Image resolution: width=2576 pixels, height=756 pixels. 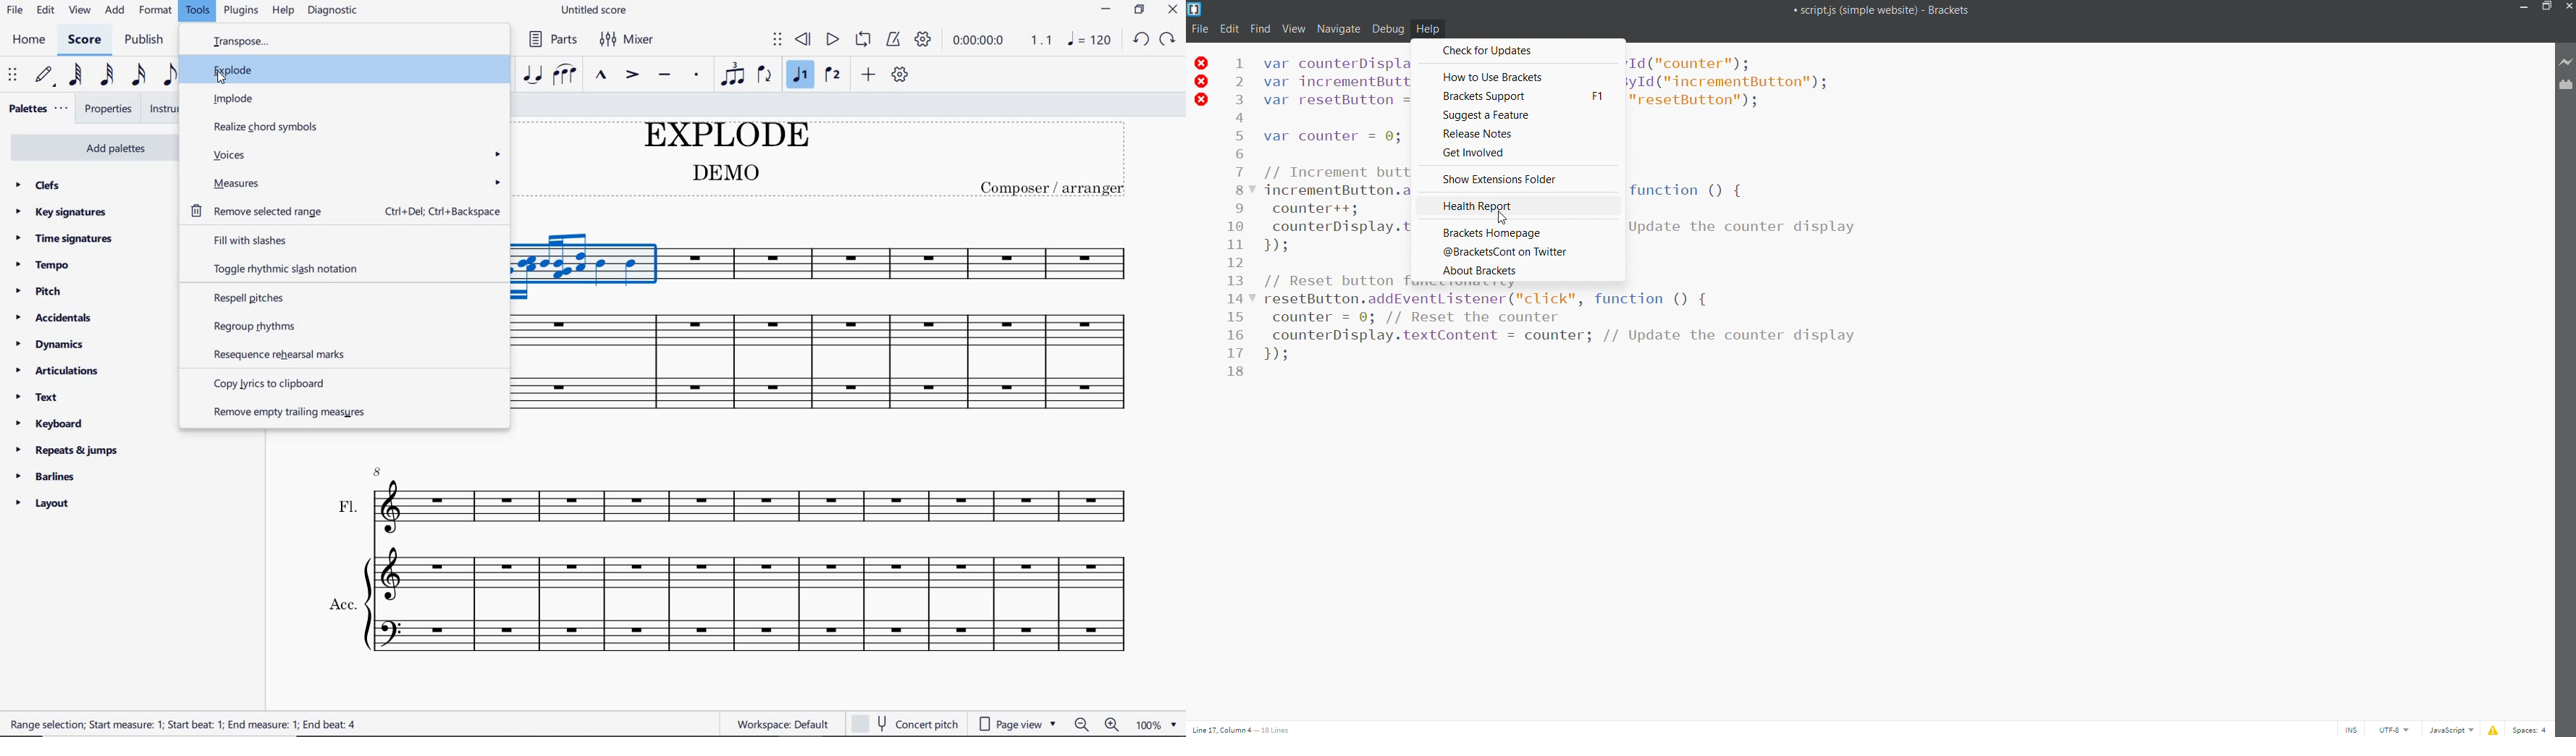 What do you see at coordinates (145, 40) in the screenshot?
I see `publish` at bounding box center [145, 40].